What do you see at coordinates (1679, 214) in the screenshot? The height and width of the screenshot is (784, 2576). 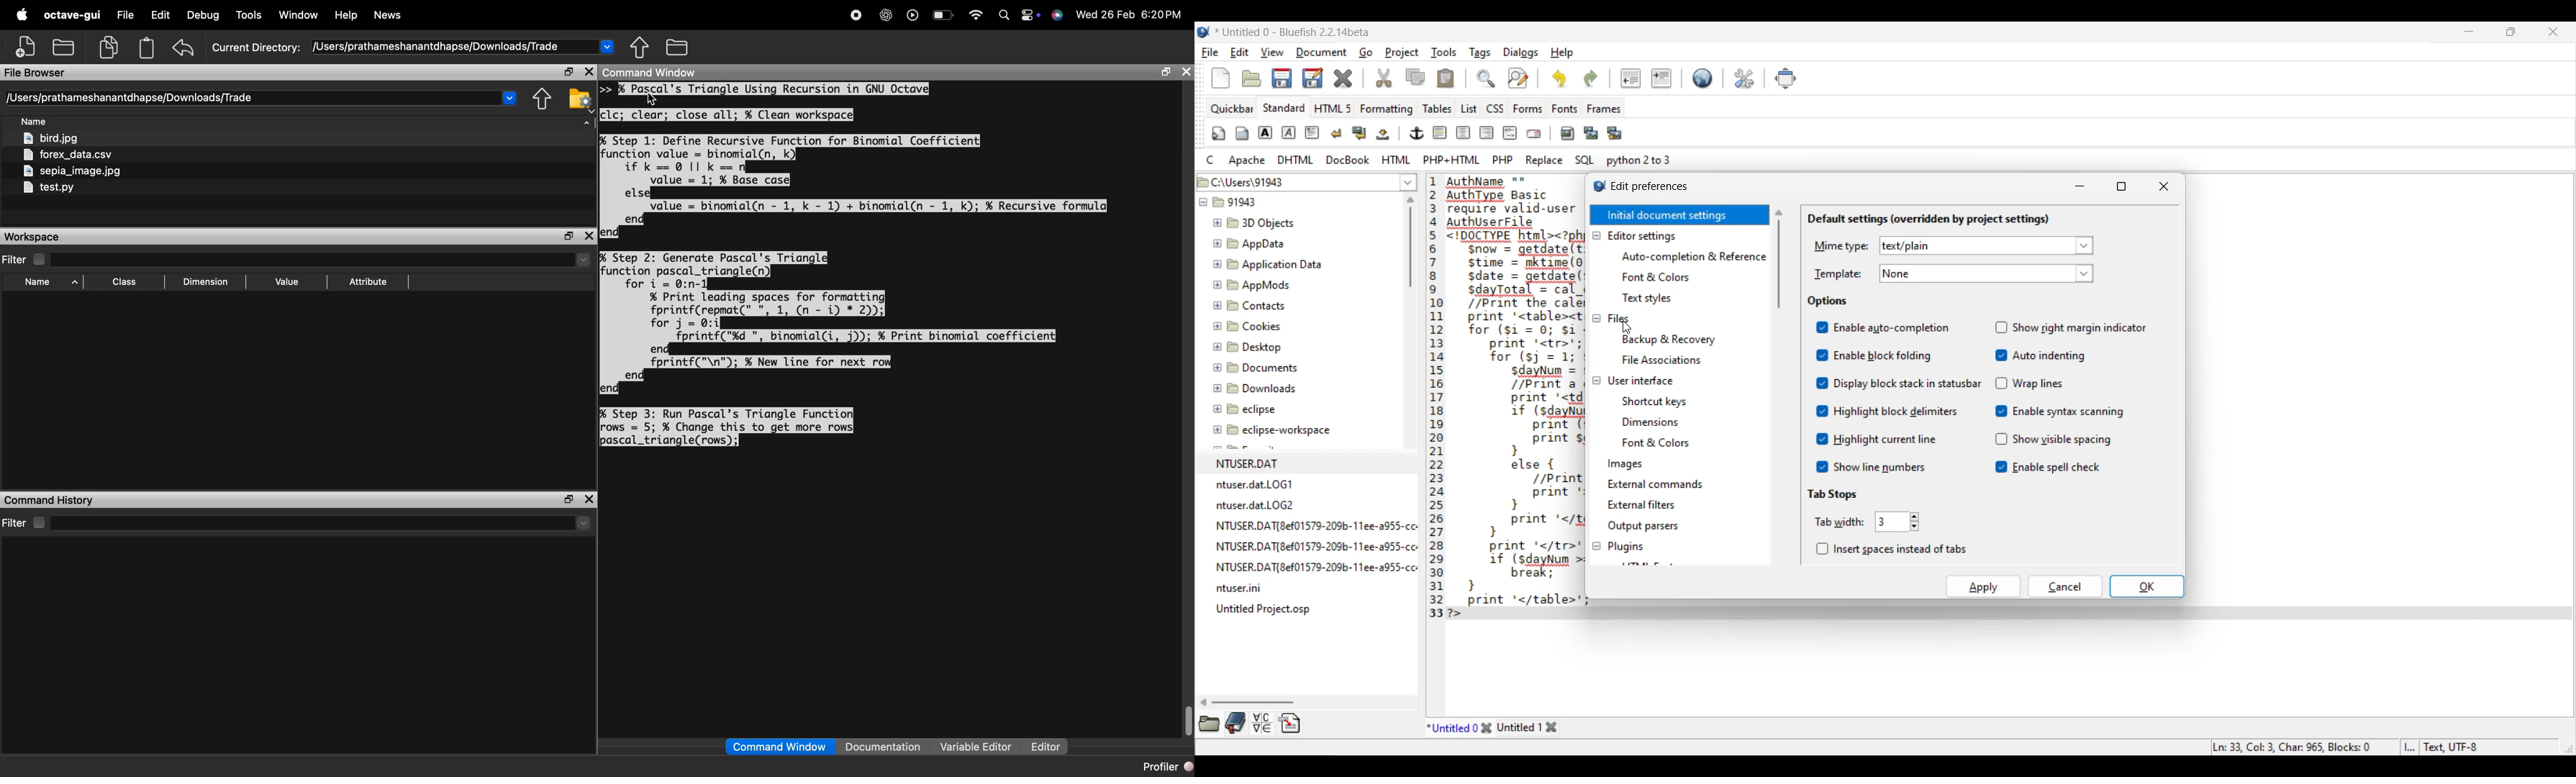 I see `Initial document settings, current selection highlighted` at bounding box center [1679, 214].